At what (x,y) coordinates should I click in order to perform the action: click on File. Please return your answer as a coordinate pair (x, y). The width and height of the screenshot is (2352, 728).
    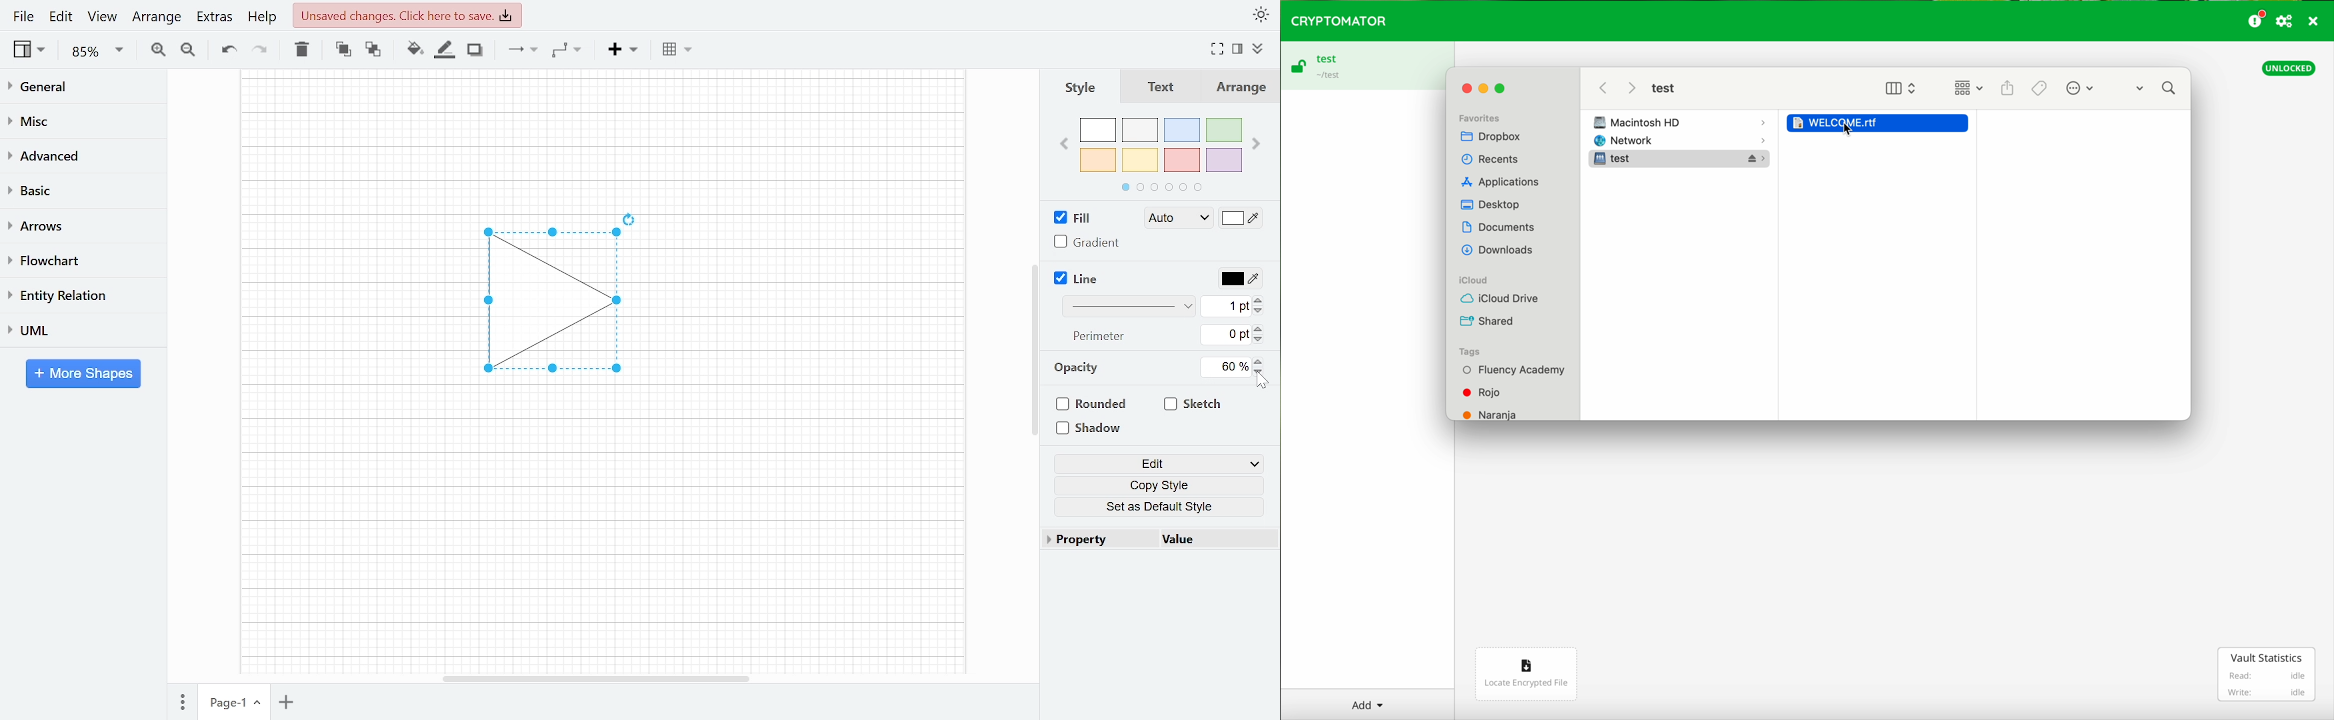
    Looking at the image, I should click on (23, 16).